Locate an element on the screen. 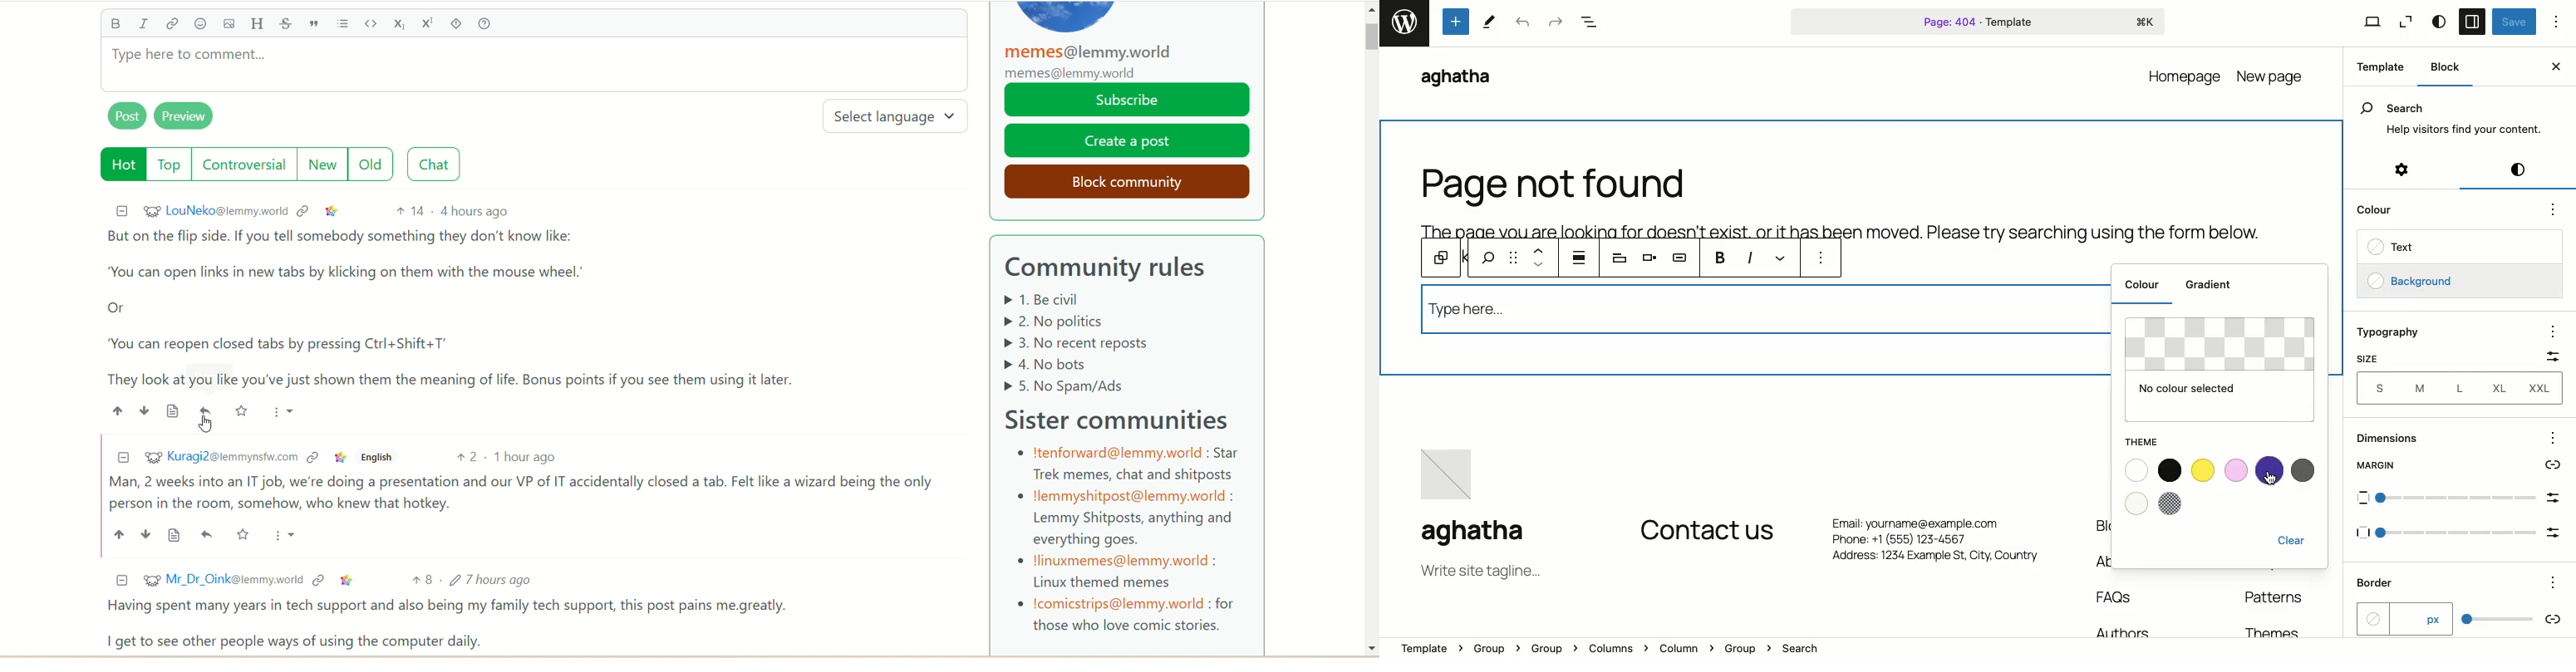  Redo is located at coordinates (1553, 22).